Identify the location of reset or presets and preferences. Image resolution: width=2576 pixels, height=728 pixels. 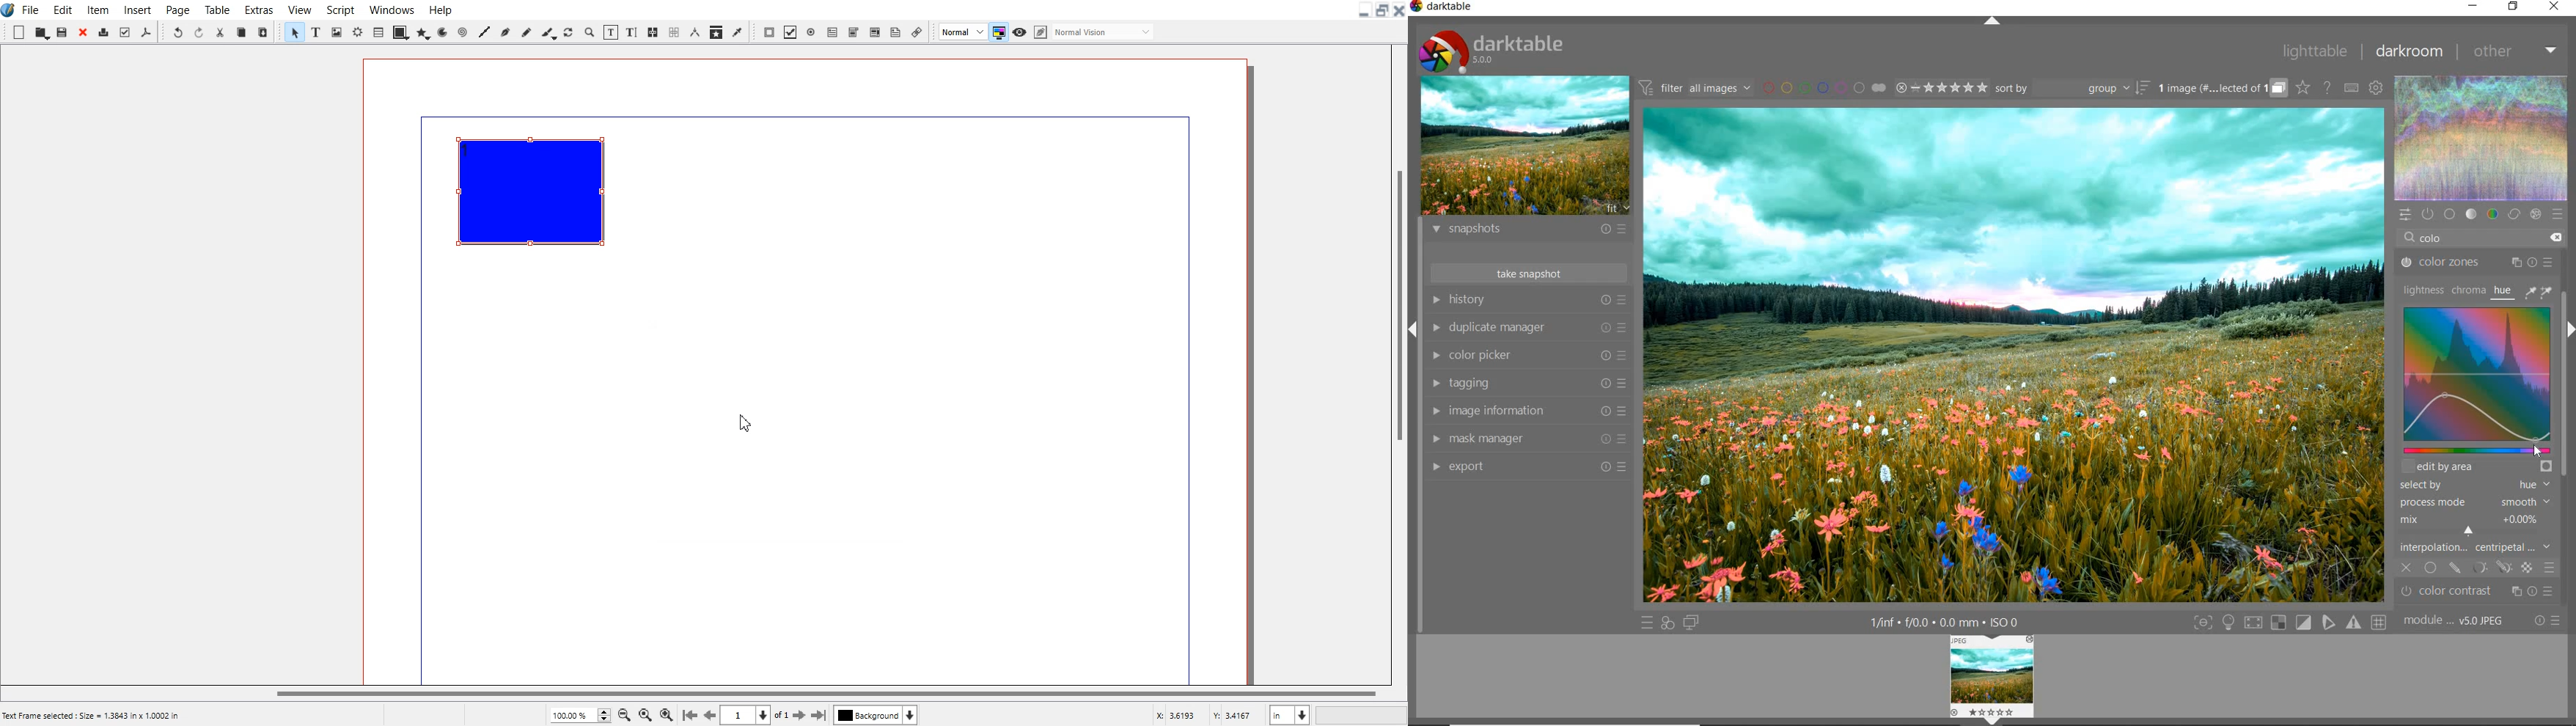
(2548, 621).